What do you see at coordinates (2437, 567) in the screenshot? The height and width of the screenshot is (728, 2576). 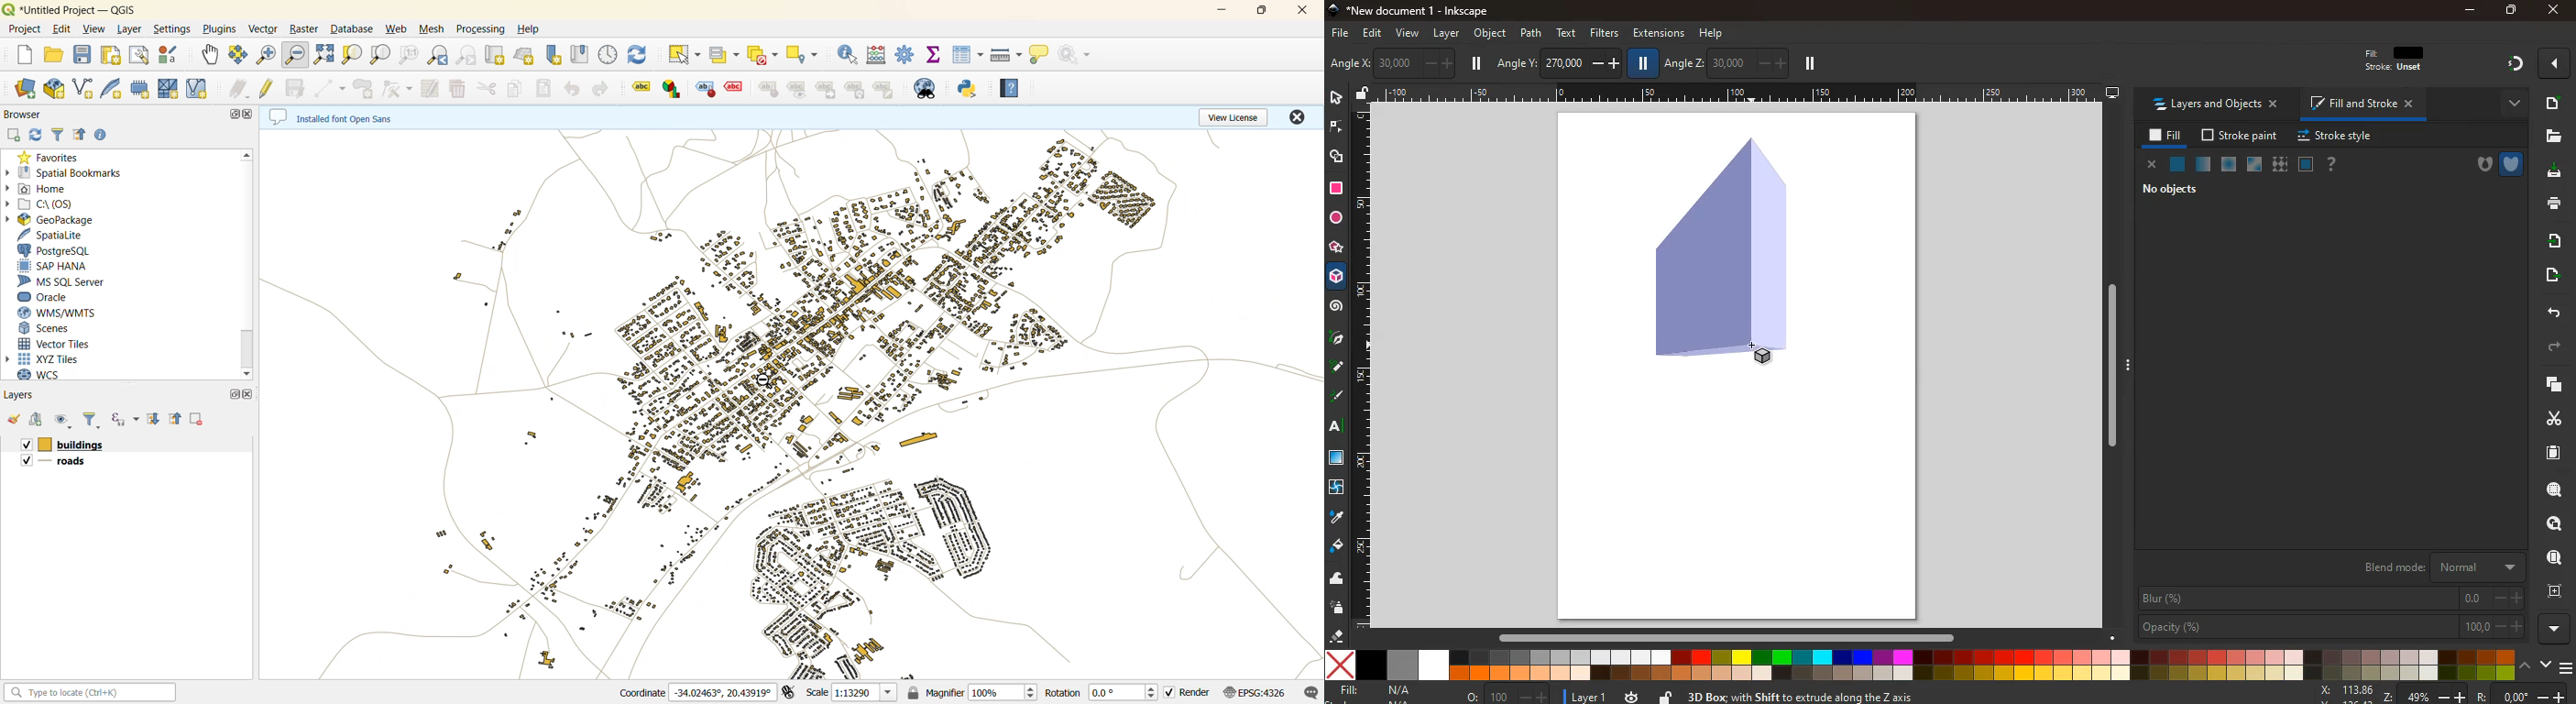 I see `blend mode` at bounding box center [2437, 567].